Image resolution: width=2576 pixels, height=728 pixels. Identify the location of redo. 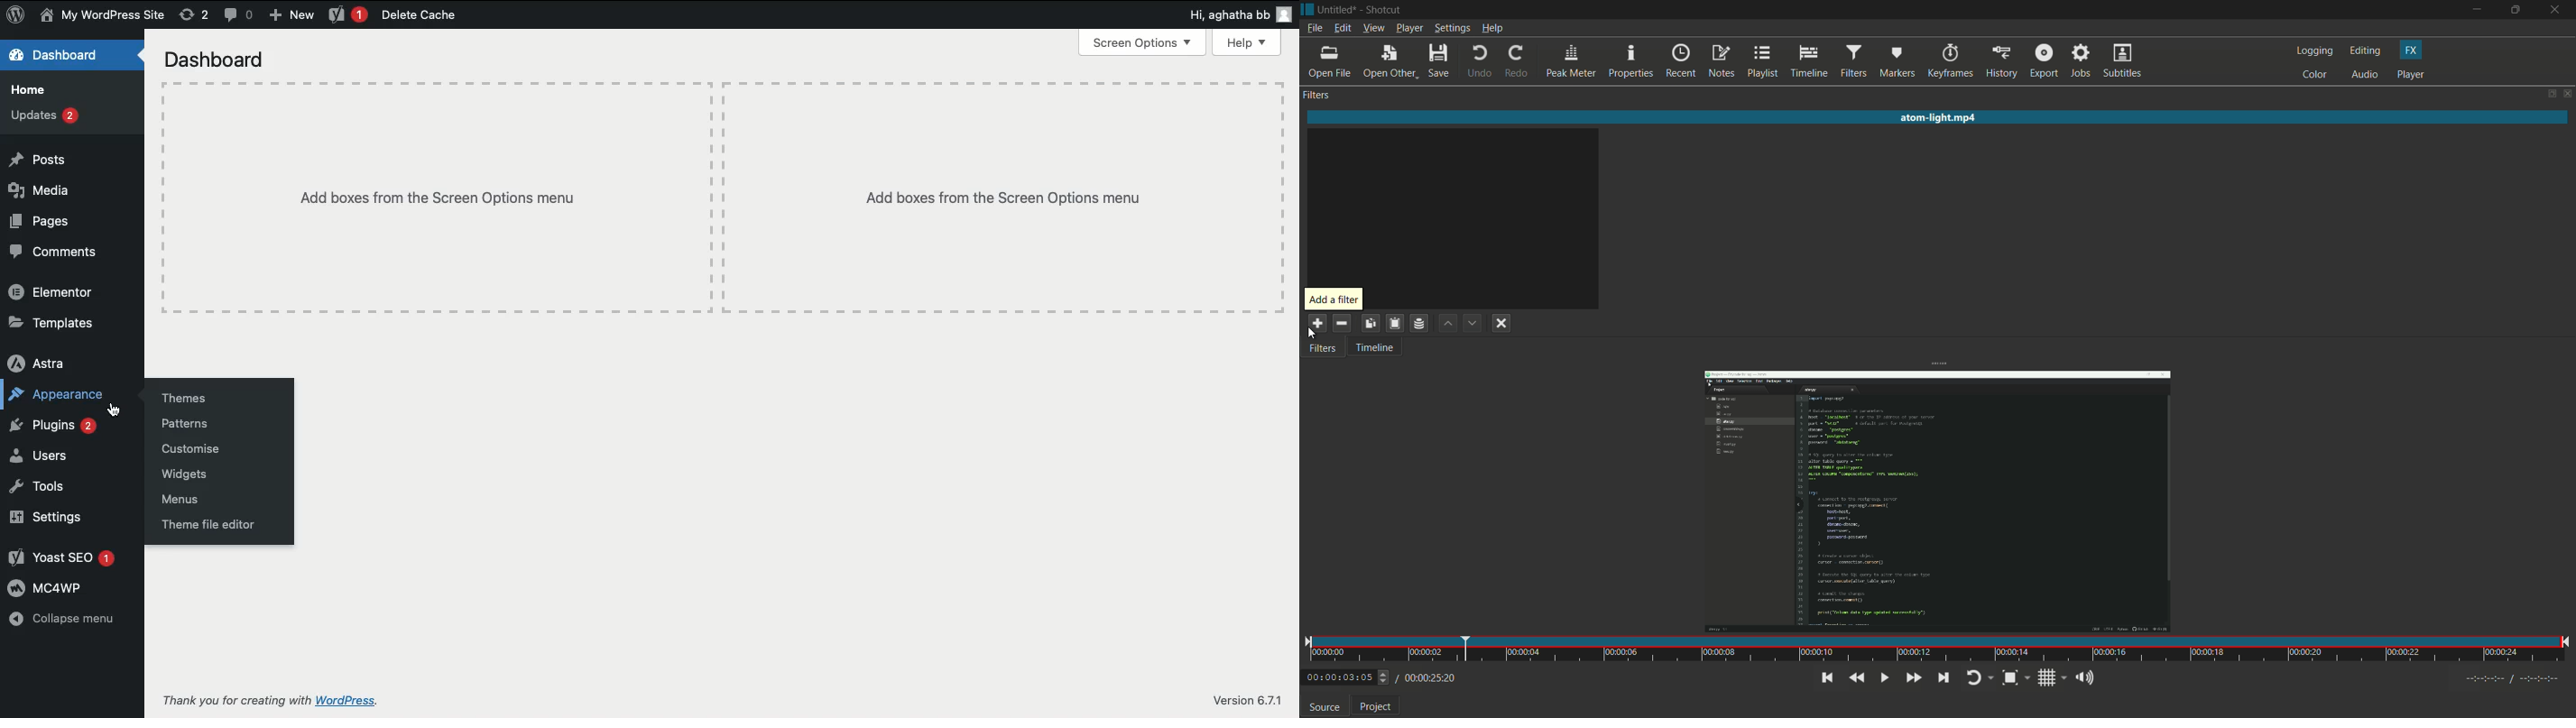
(1515, 62).